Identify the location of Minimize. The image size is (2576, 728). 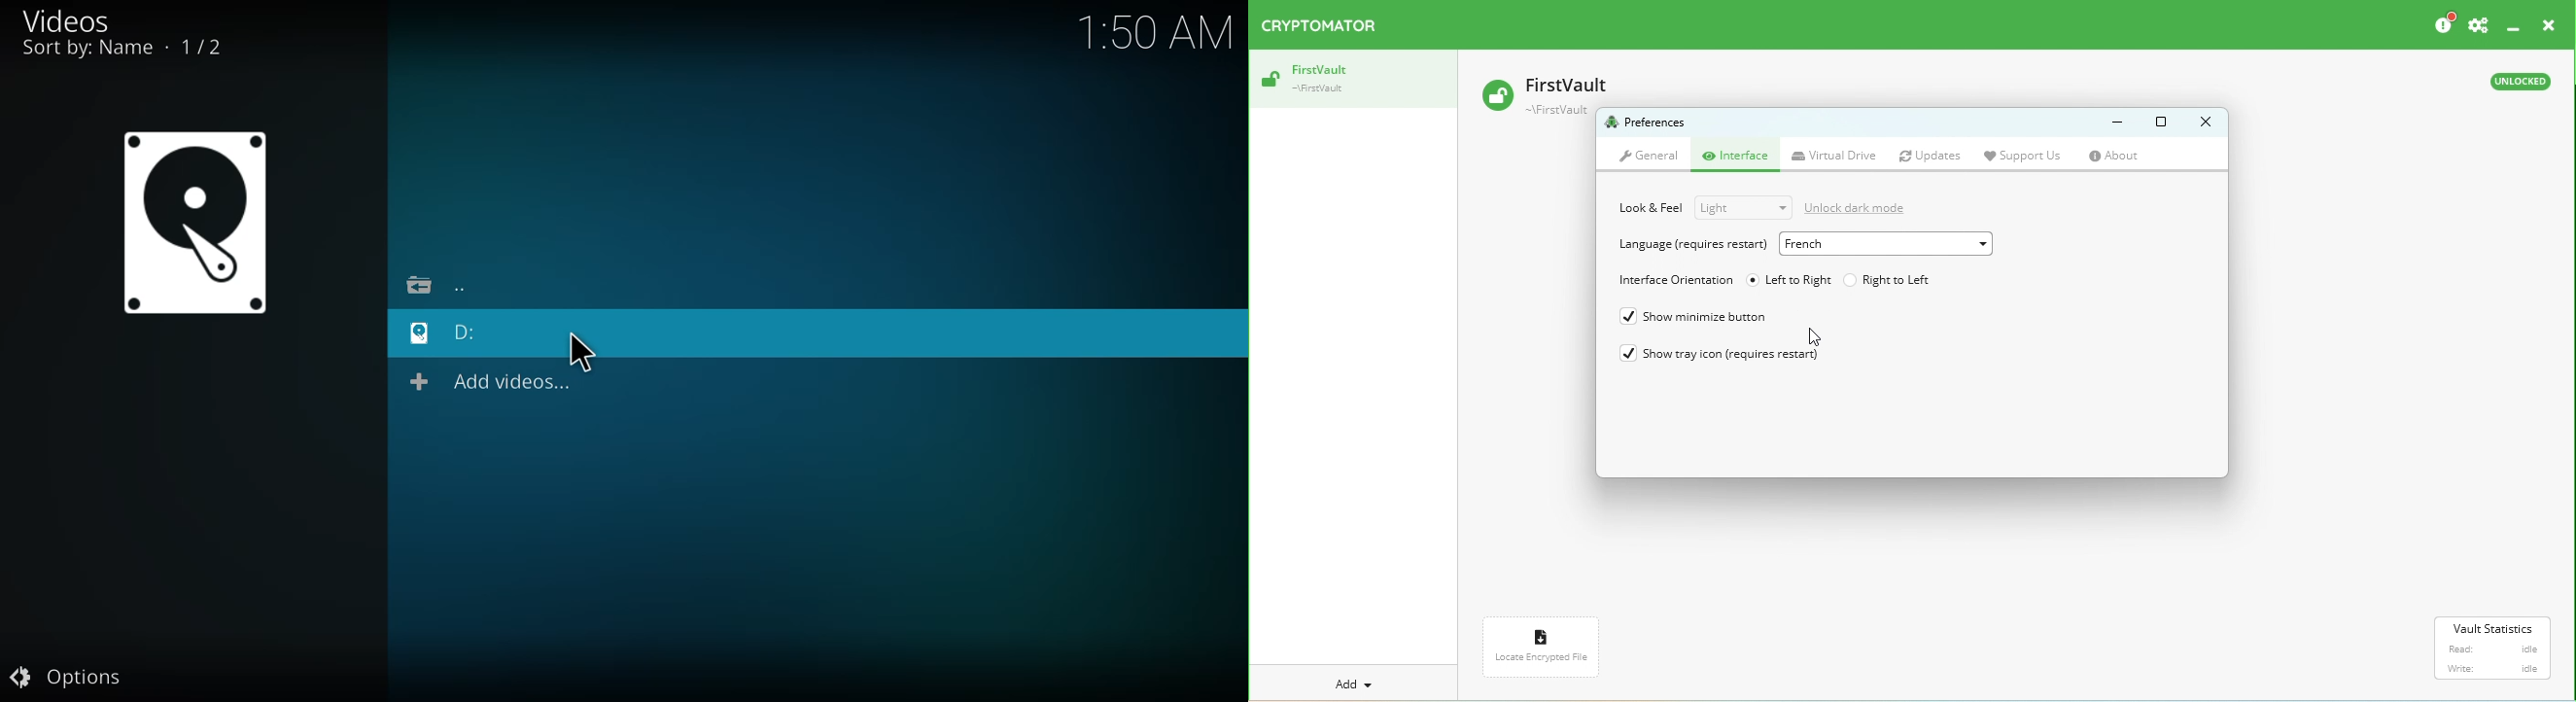
(2109, 123).